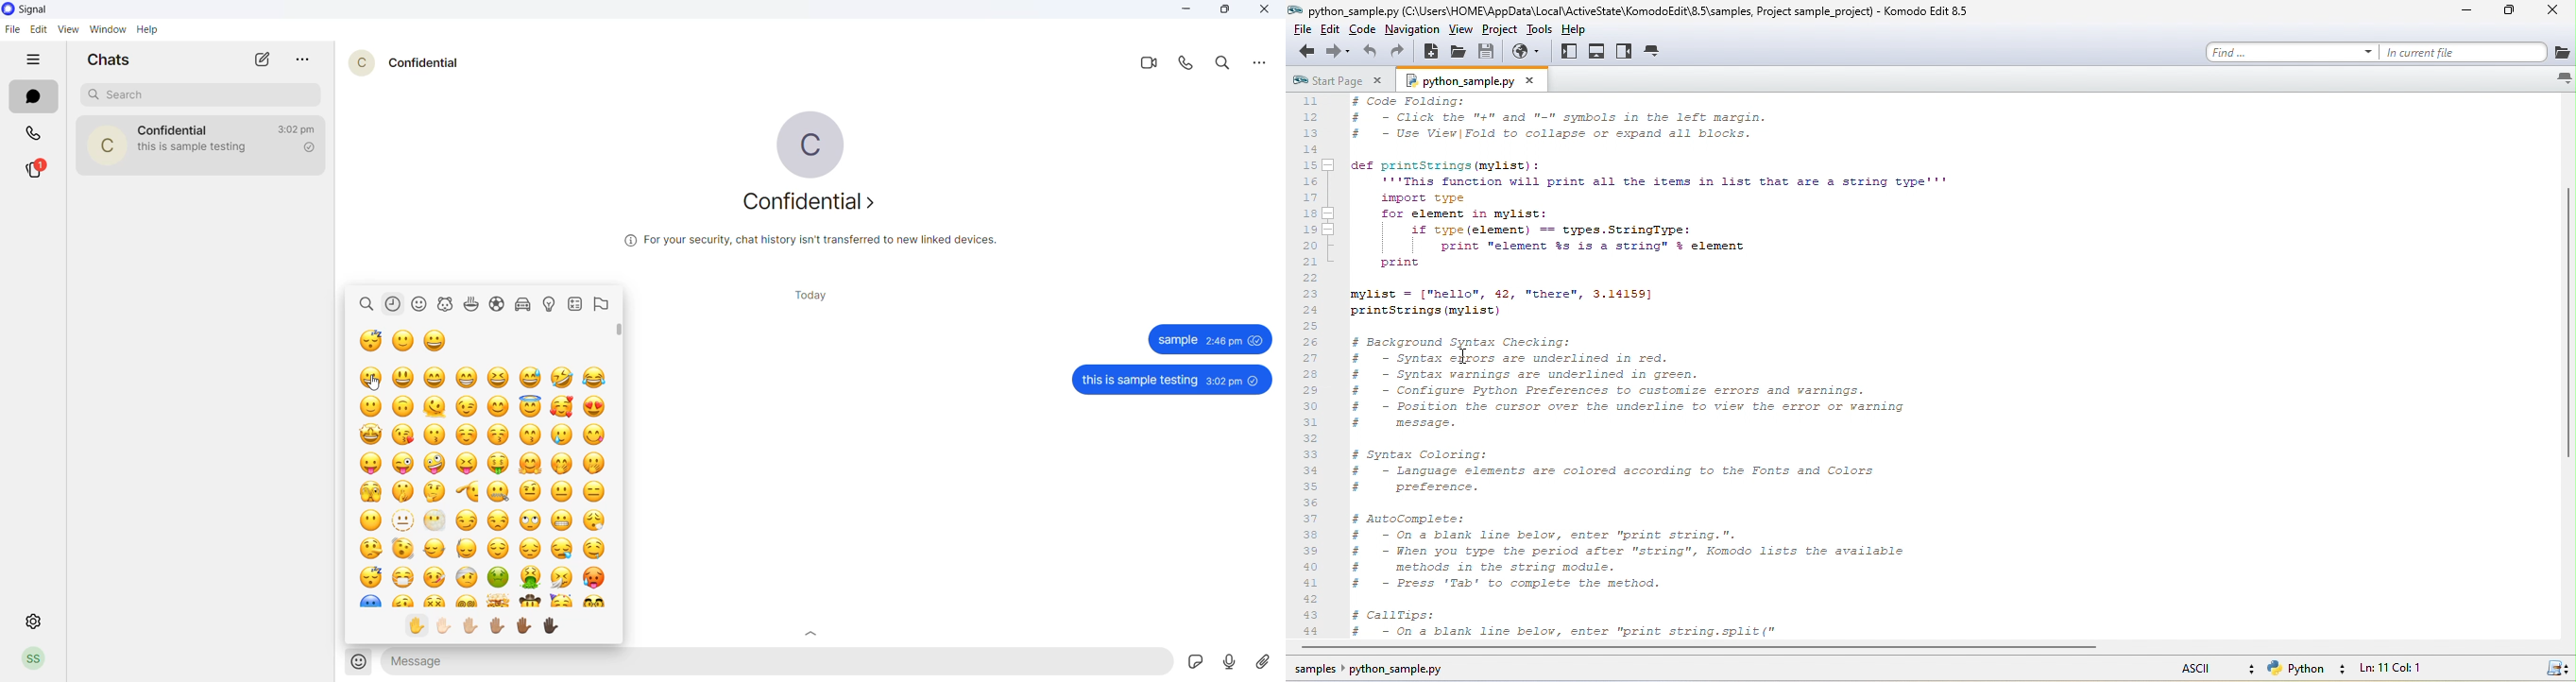 The height and width of the screenshot is (700, 2576). Describe the element at coordinates (1301, 31) in the screenshot. I see `file` at that location.